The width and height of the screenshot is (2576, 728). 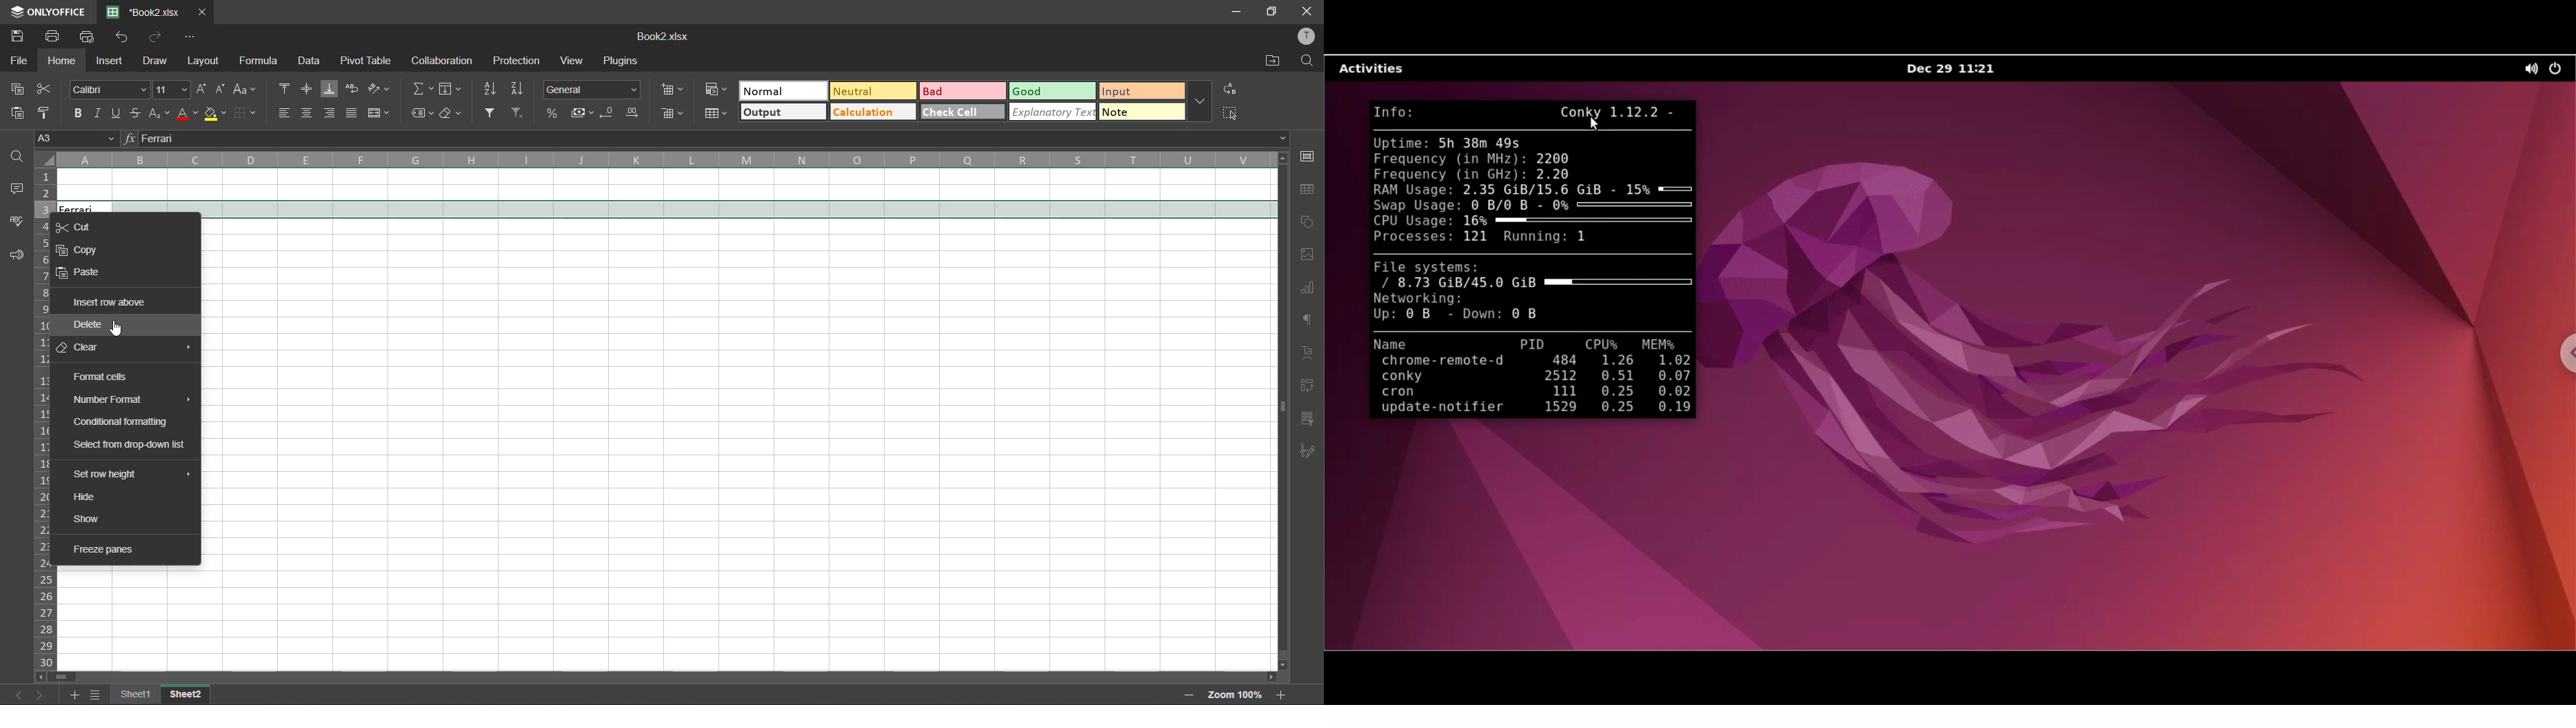 I want to click on normal, so click(x=784, y=92).